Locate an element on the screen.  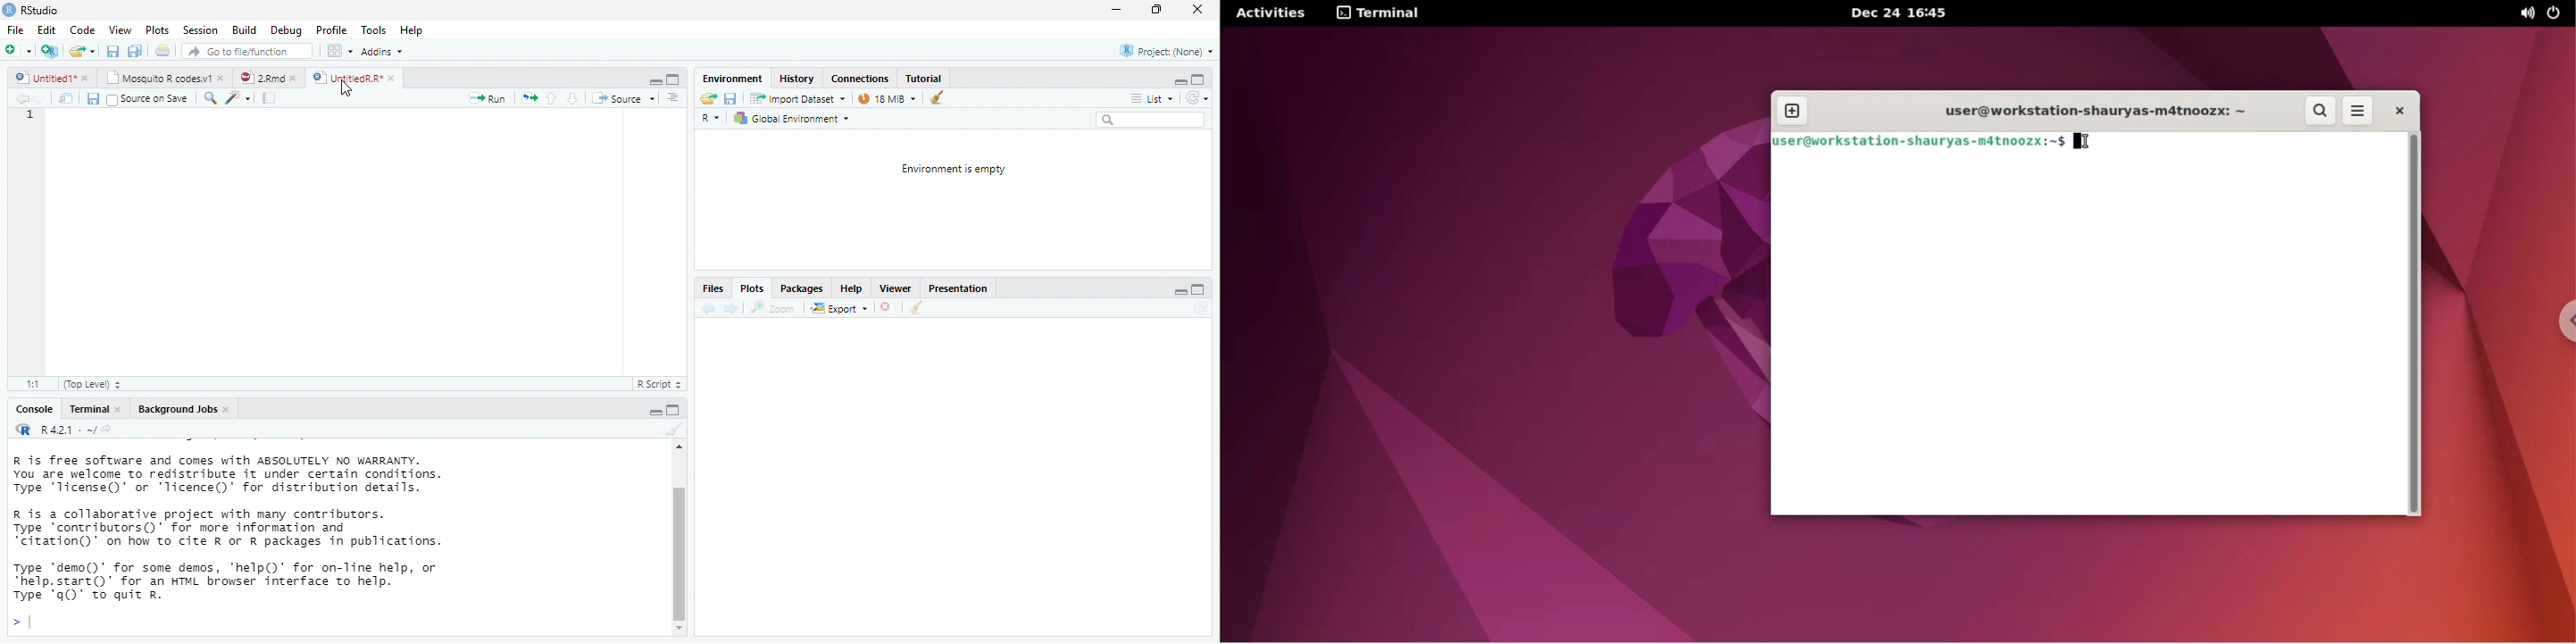
‘Environment is located at coordinates (731, 79).